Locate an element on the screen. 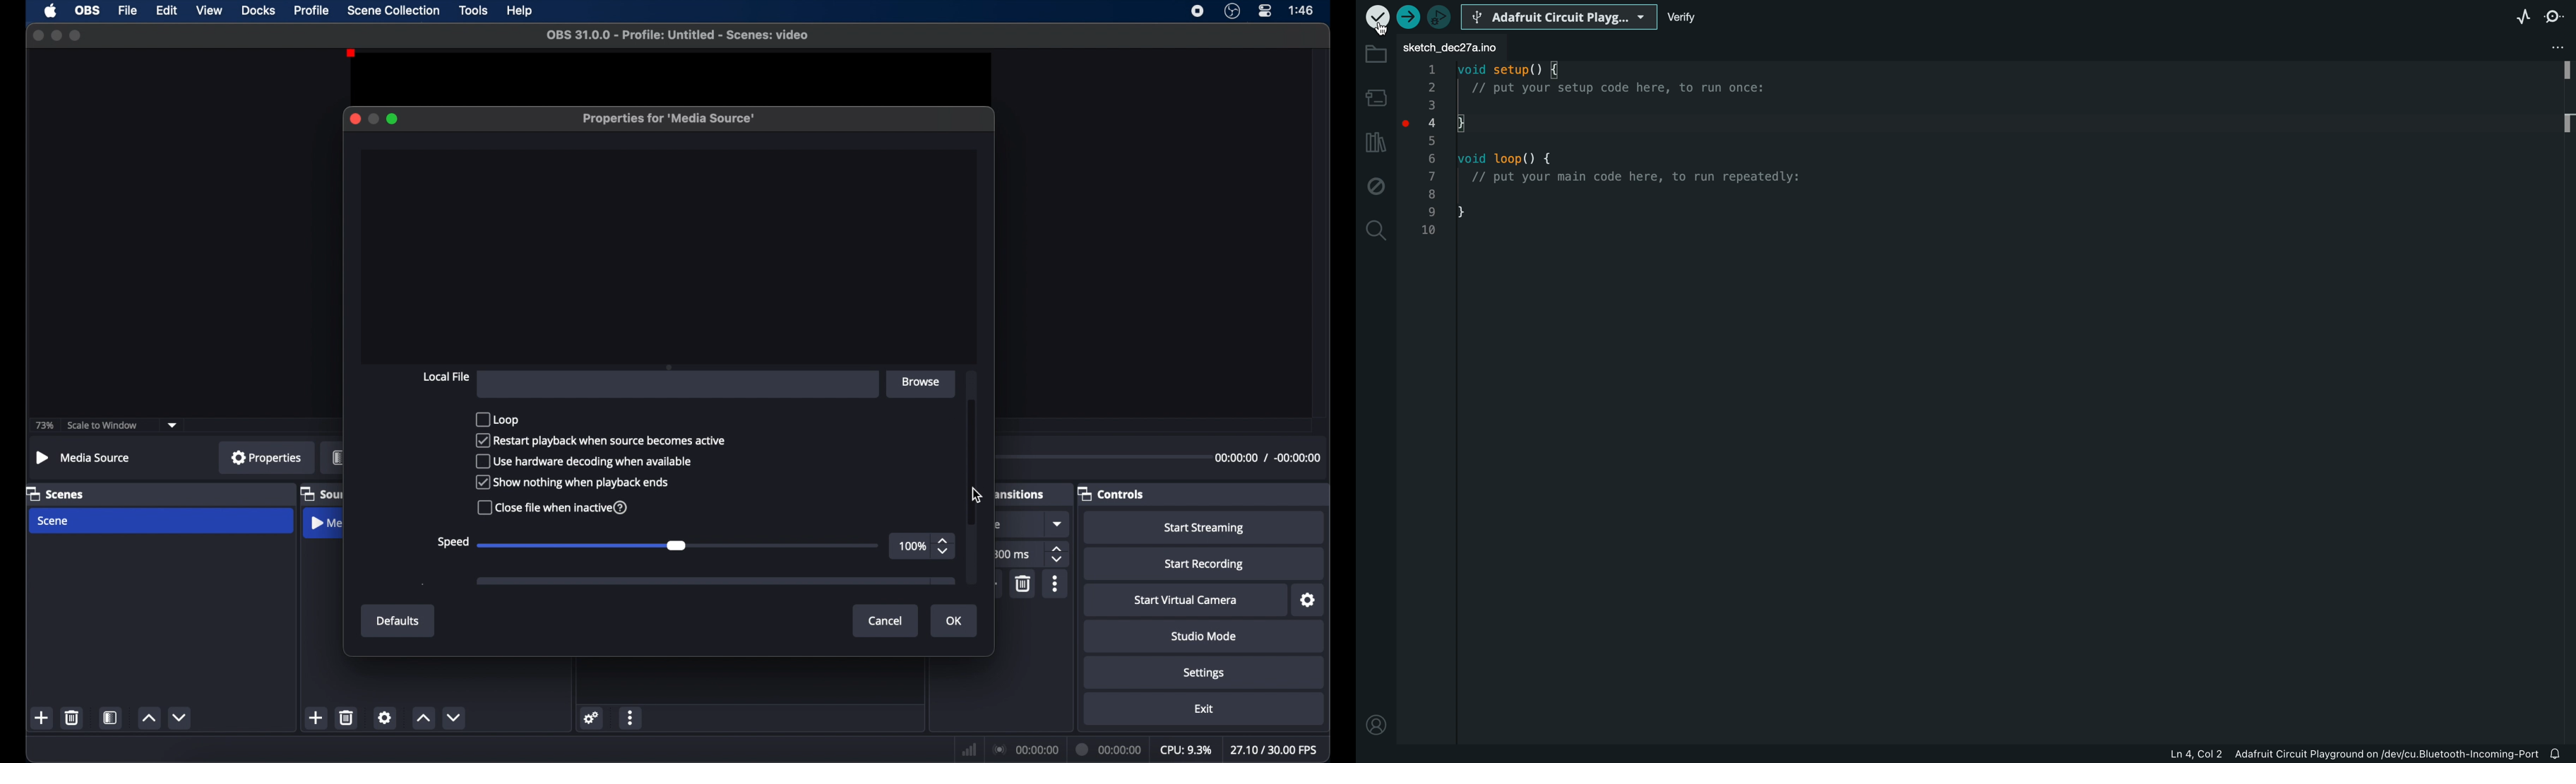 The width and height of the screenshot is (2576, 784). start streaming is located at coordinates (1204, 528).